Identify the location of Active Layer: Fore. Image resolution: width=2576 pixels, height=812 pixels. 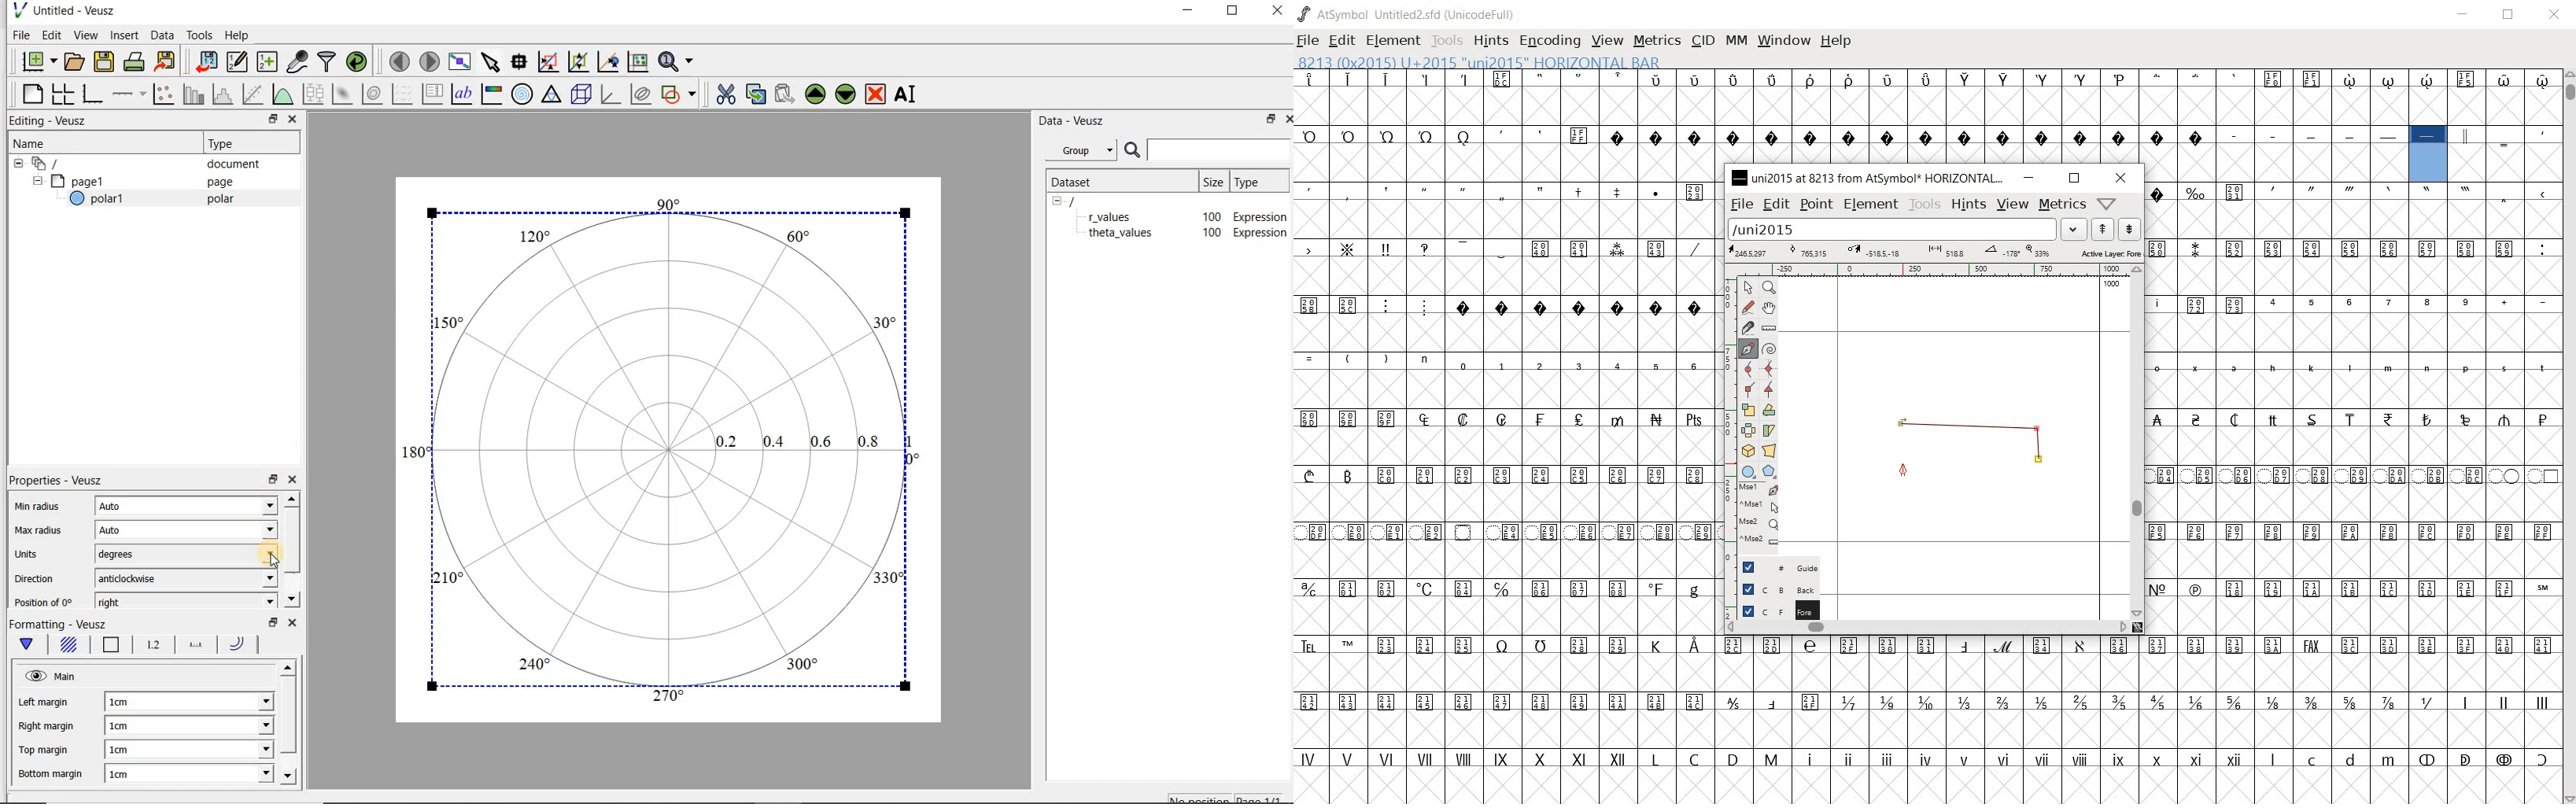
(1934, 253).